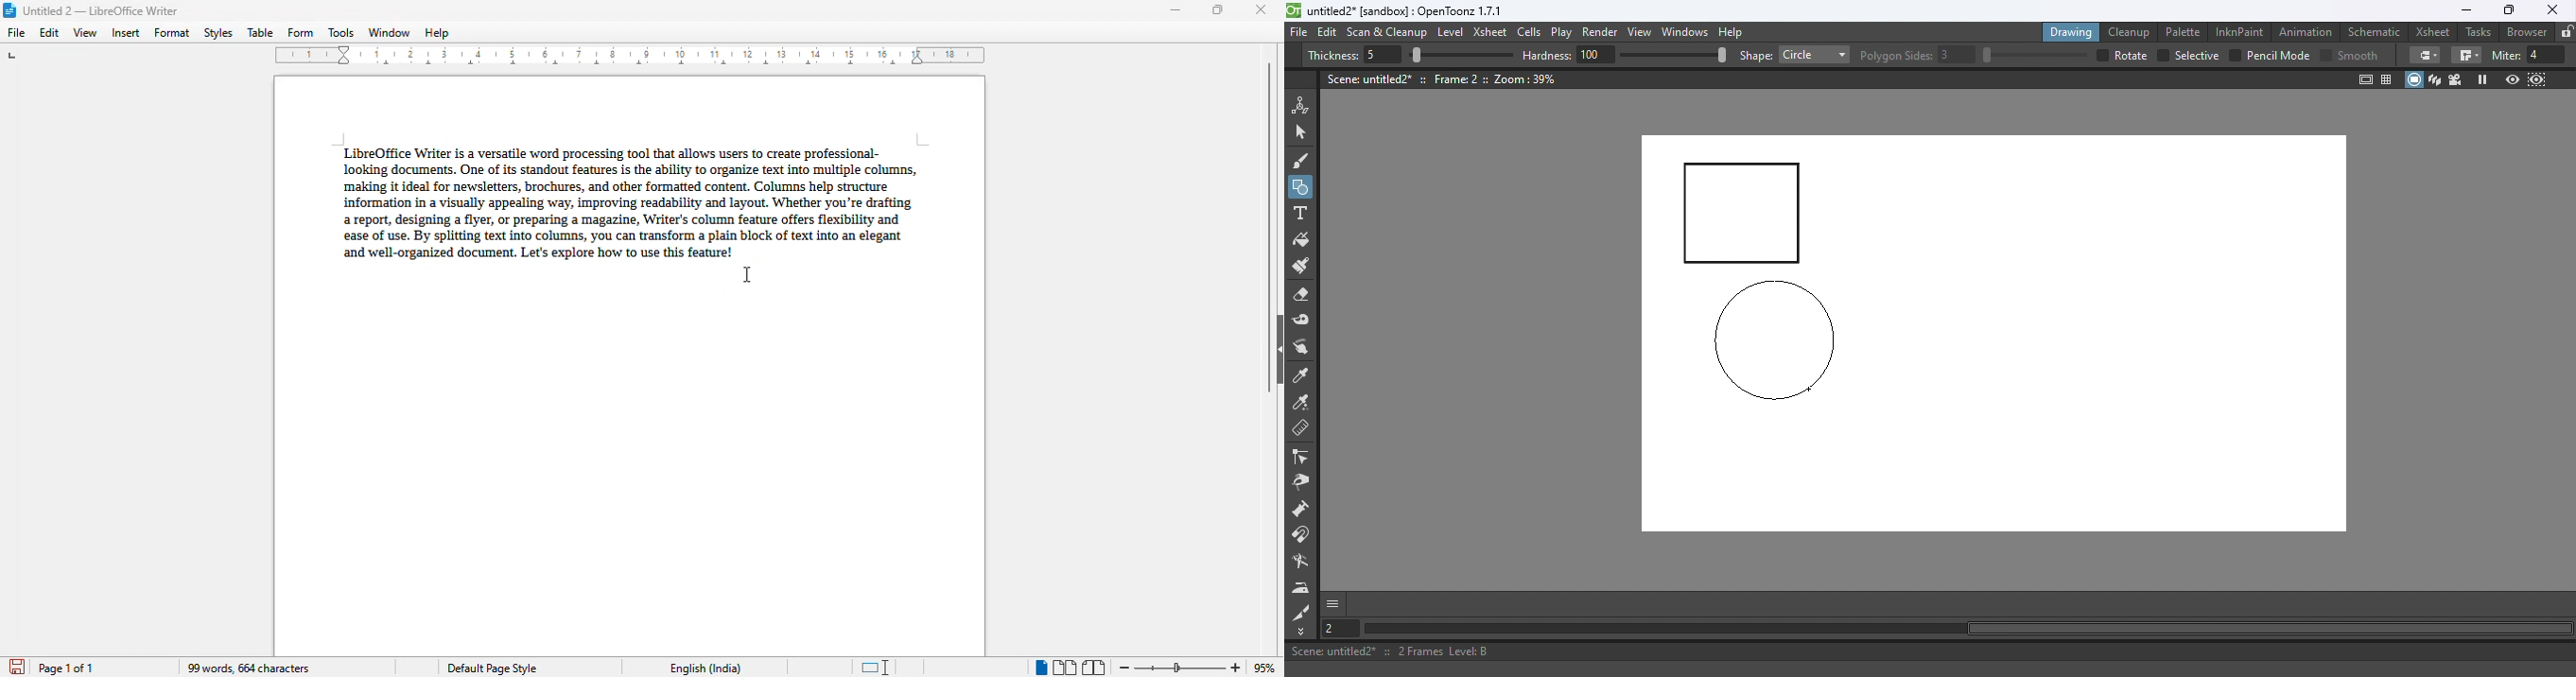 The height and width of the screenshot is (700, 2576). What do you see at coordinates (2132, 31) in the screenshot?
I see `Cleanup` at bounding box center [2132, 31].